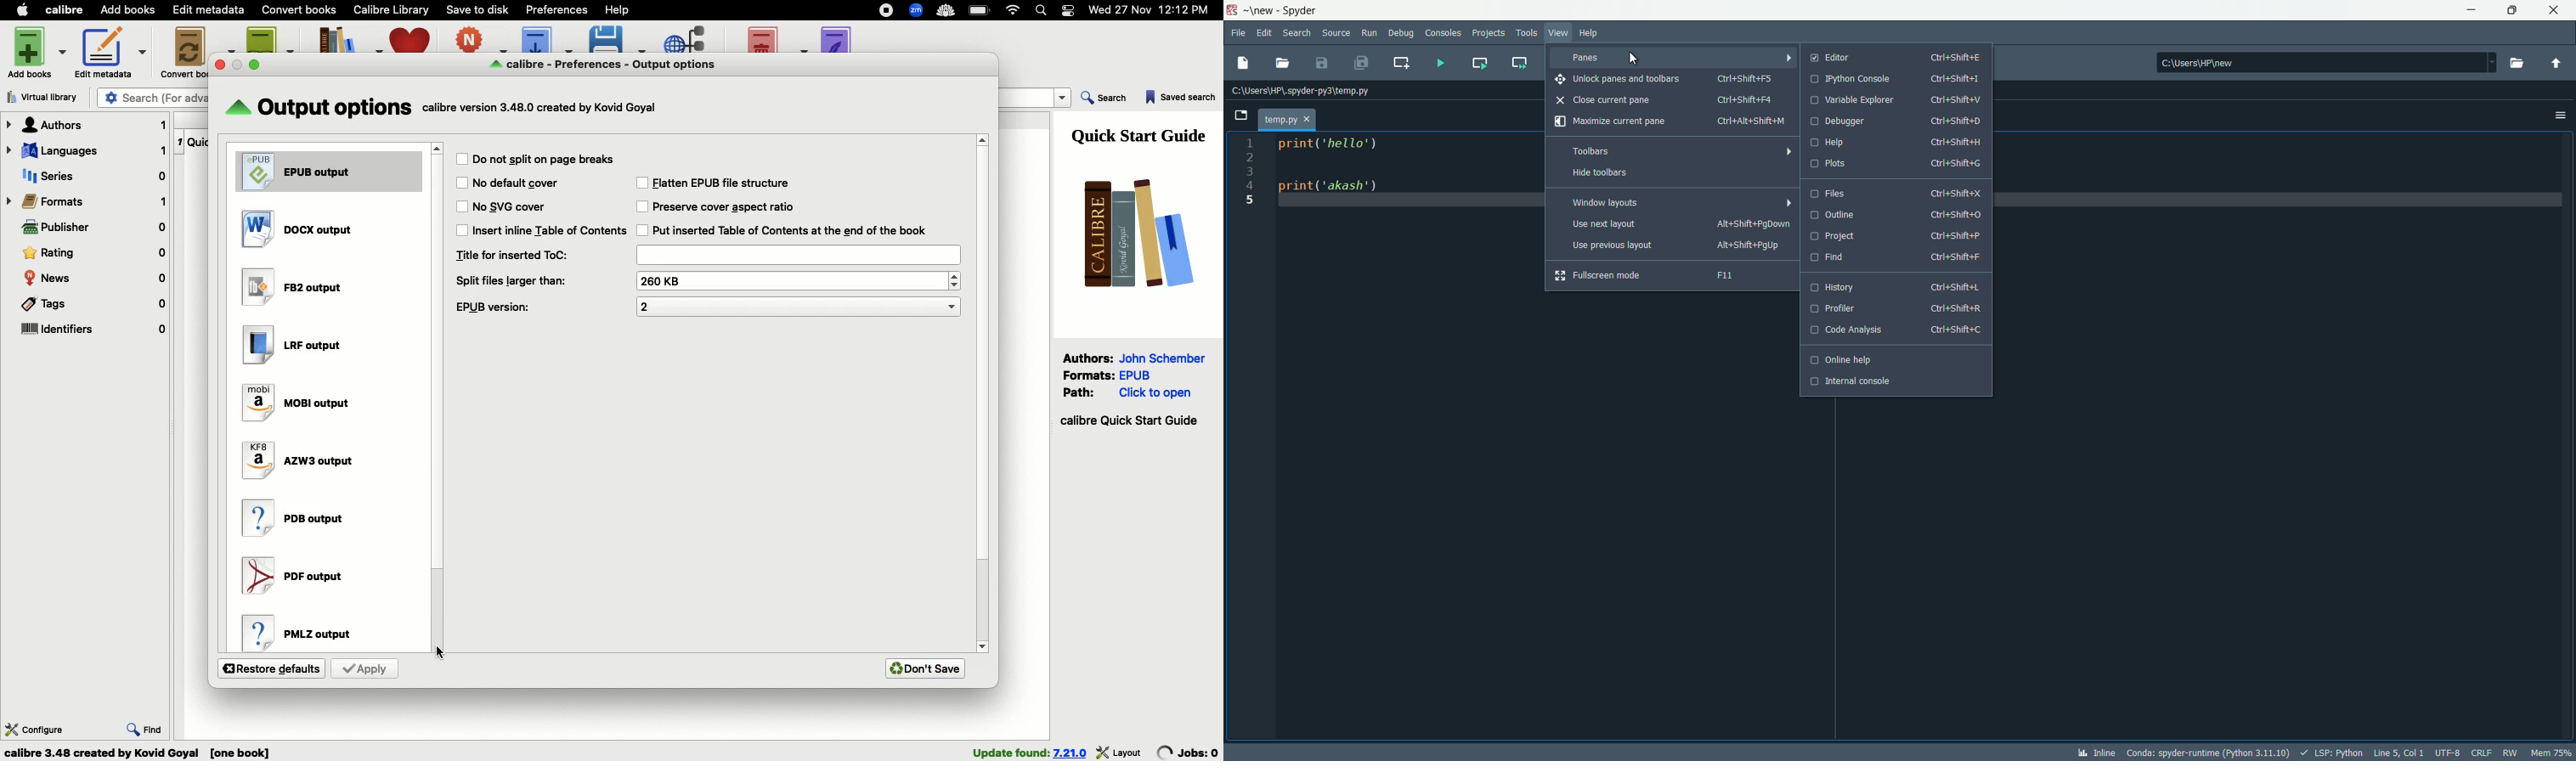 This screenshot has width=2576, height=784. Describe the element at coordinates (2491, 61) in the screenshot. I see `drop down` at that location.